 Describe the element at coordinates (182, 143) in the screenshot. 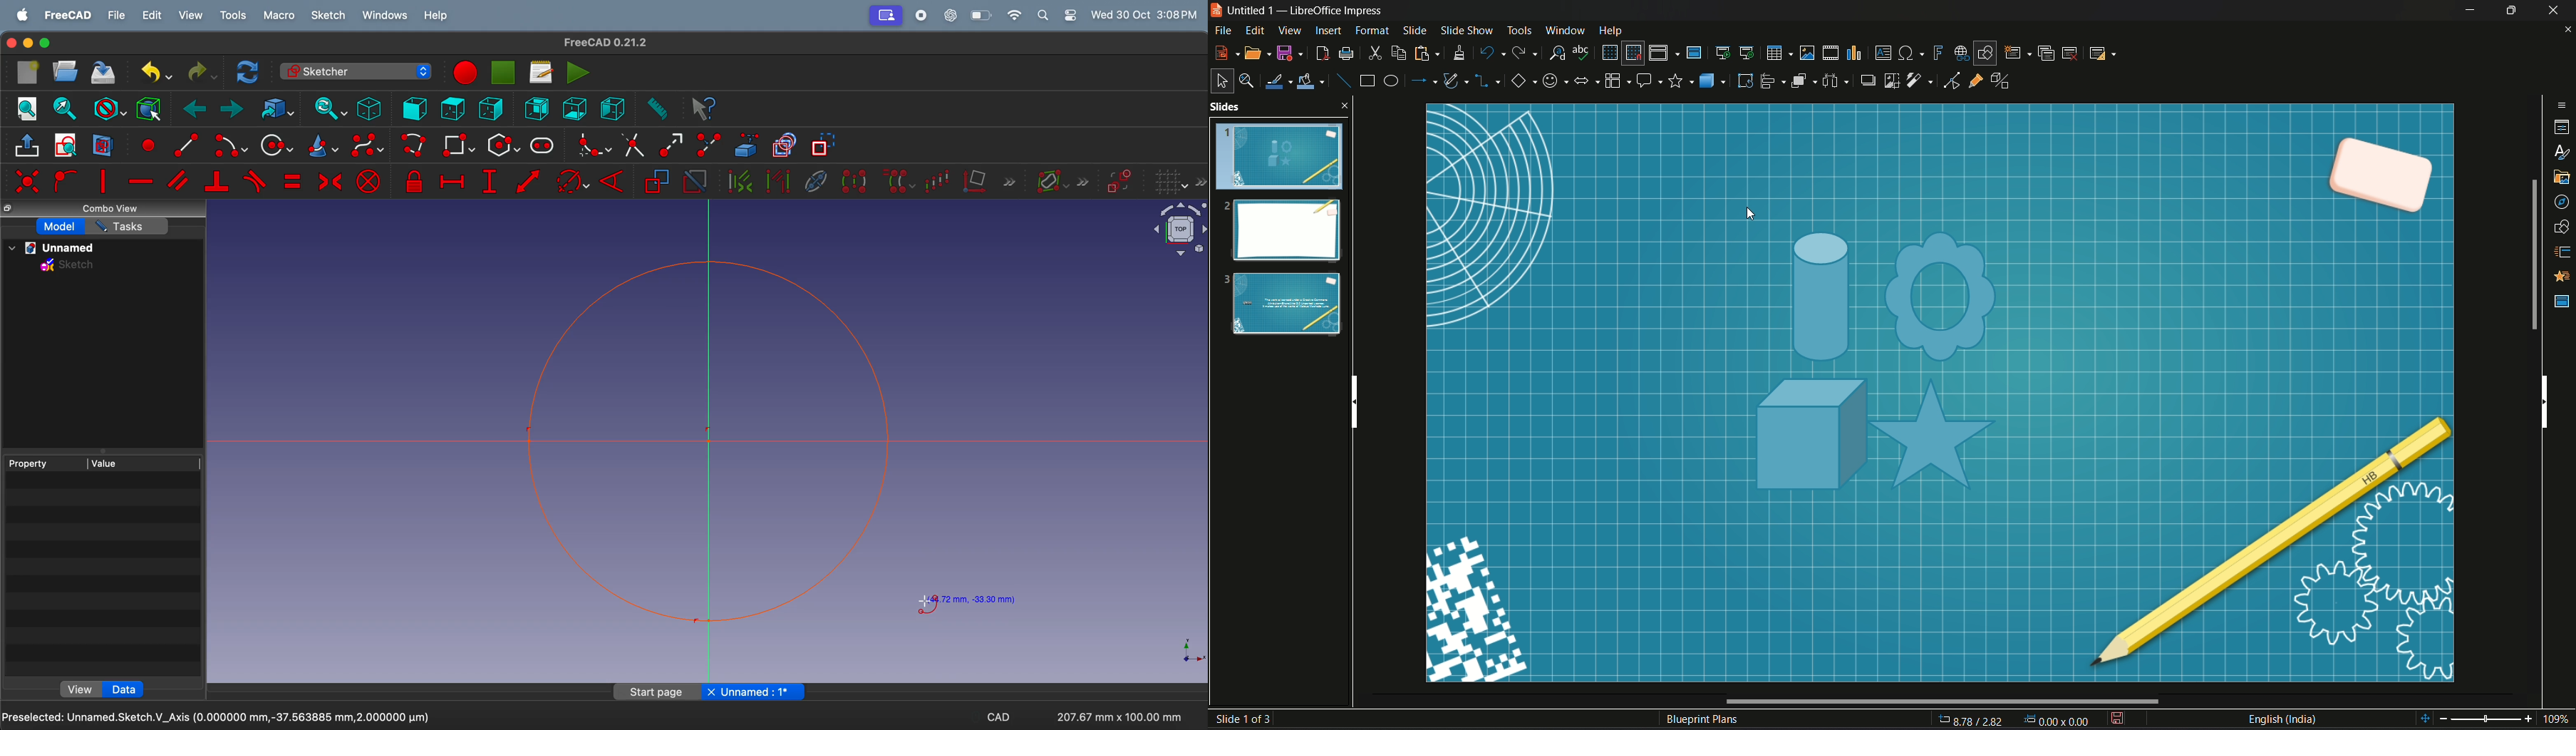

I see `create arc` at that location.